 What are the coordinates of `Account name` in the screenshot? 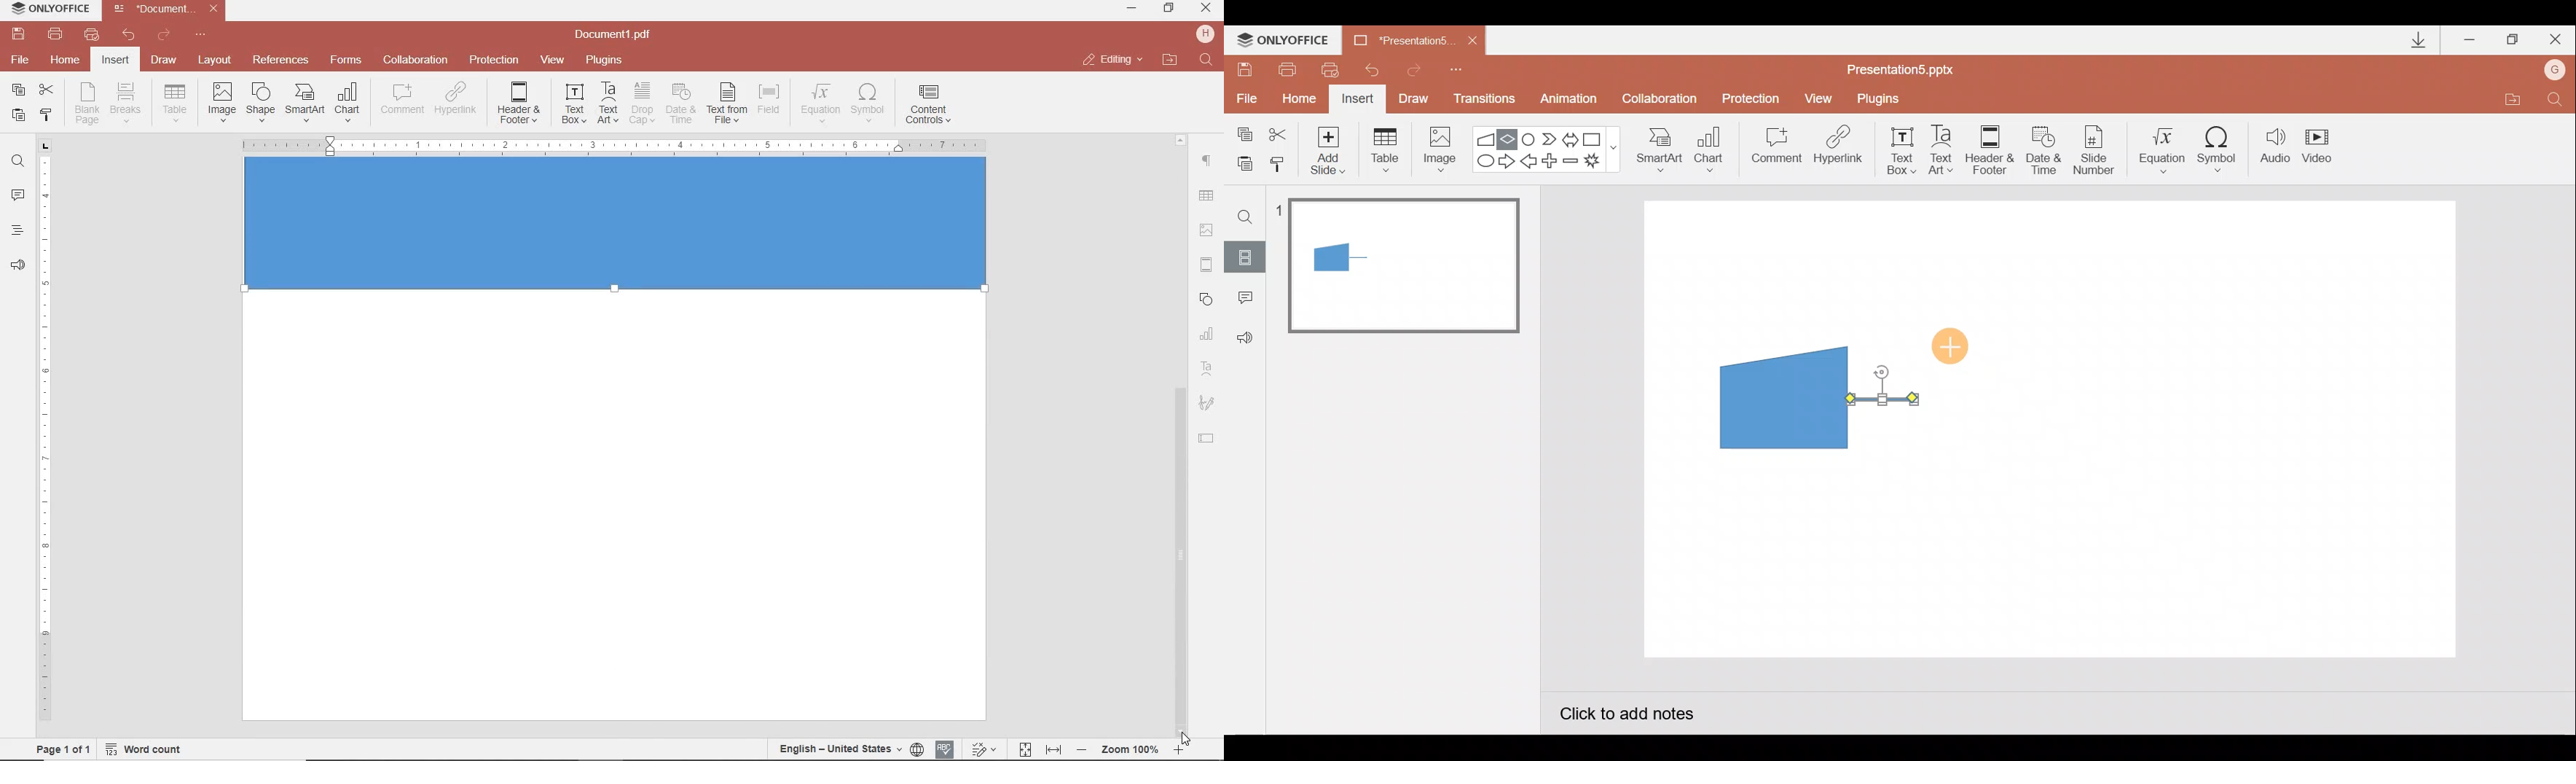 It's located at (2556, 71).